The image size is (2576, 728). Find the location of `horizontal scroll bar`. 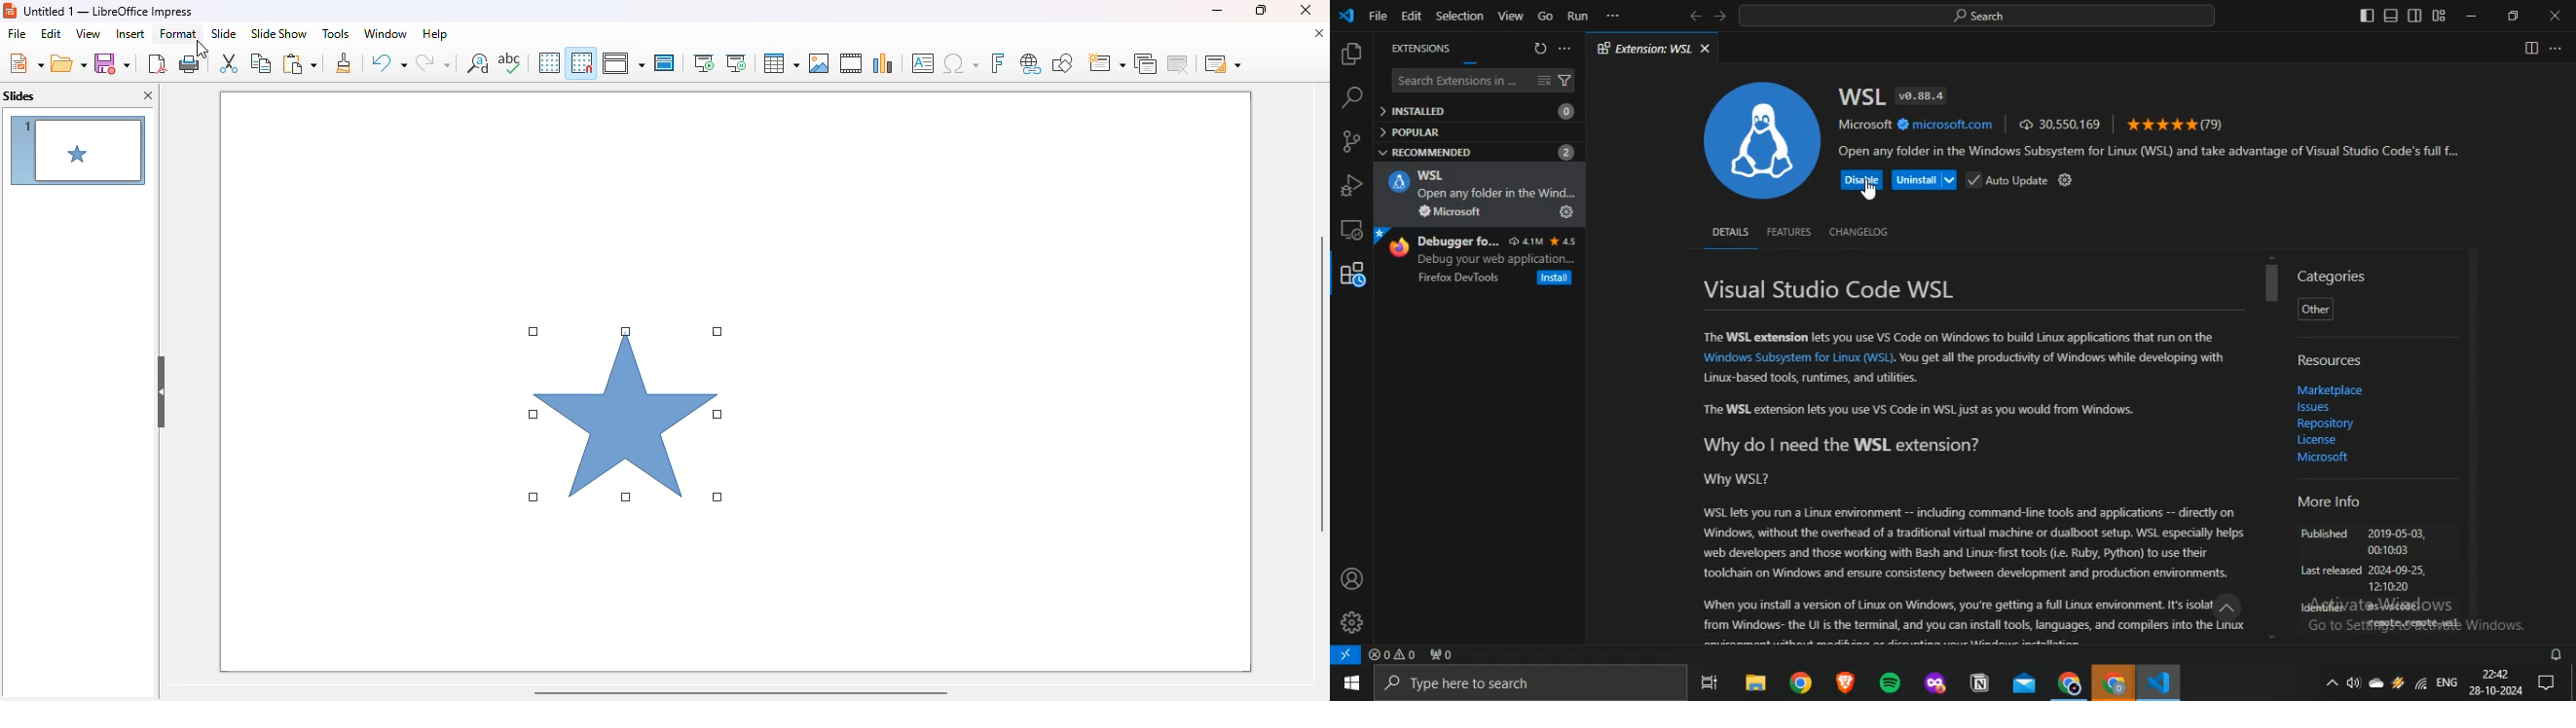

horizontal scroll bar is located at coordinates (739, 691).